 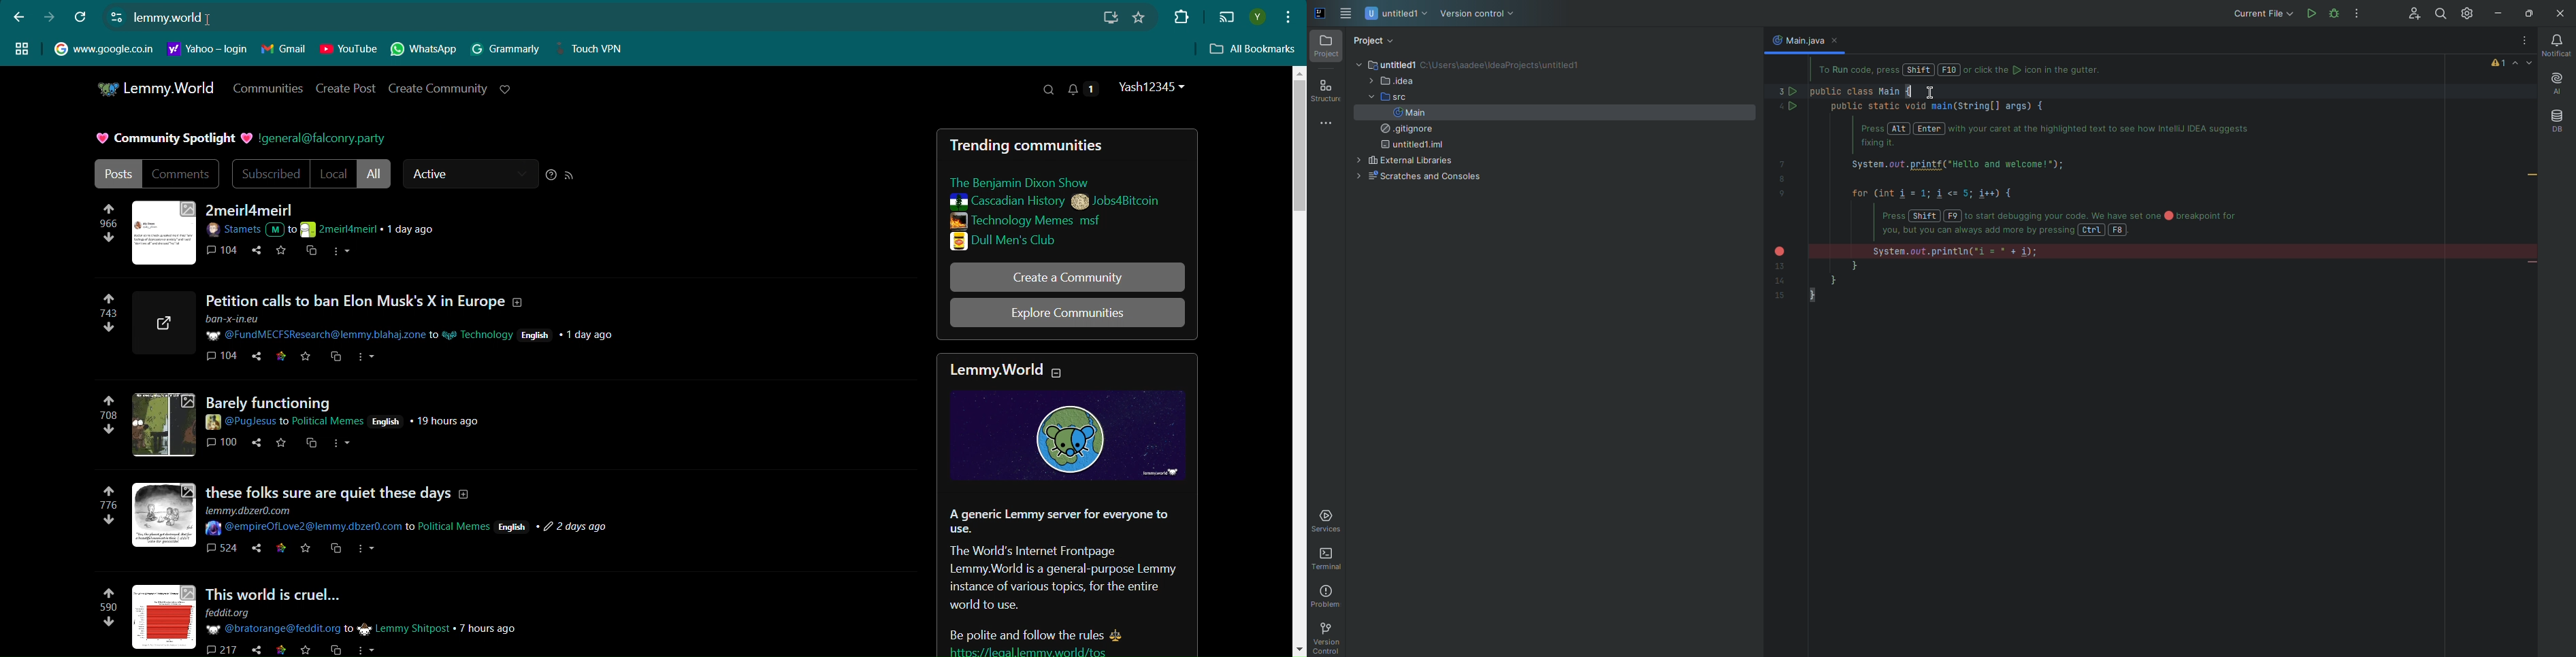 What do you see at coordinates (1932, 92) in the screenshot?
I see `Cursor` at bounding box center [1932, 92].